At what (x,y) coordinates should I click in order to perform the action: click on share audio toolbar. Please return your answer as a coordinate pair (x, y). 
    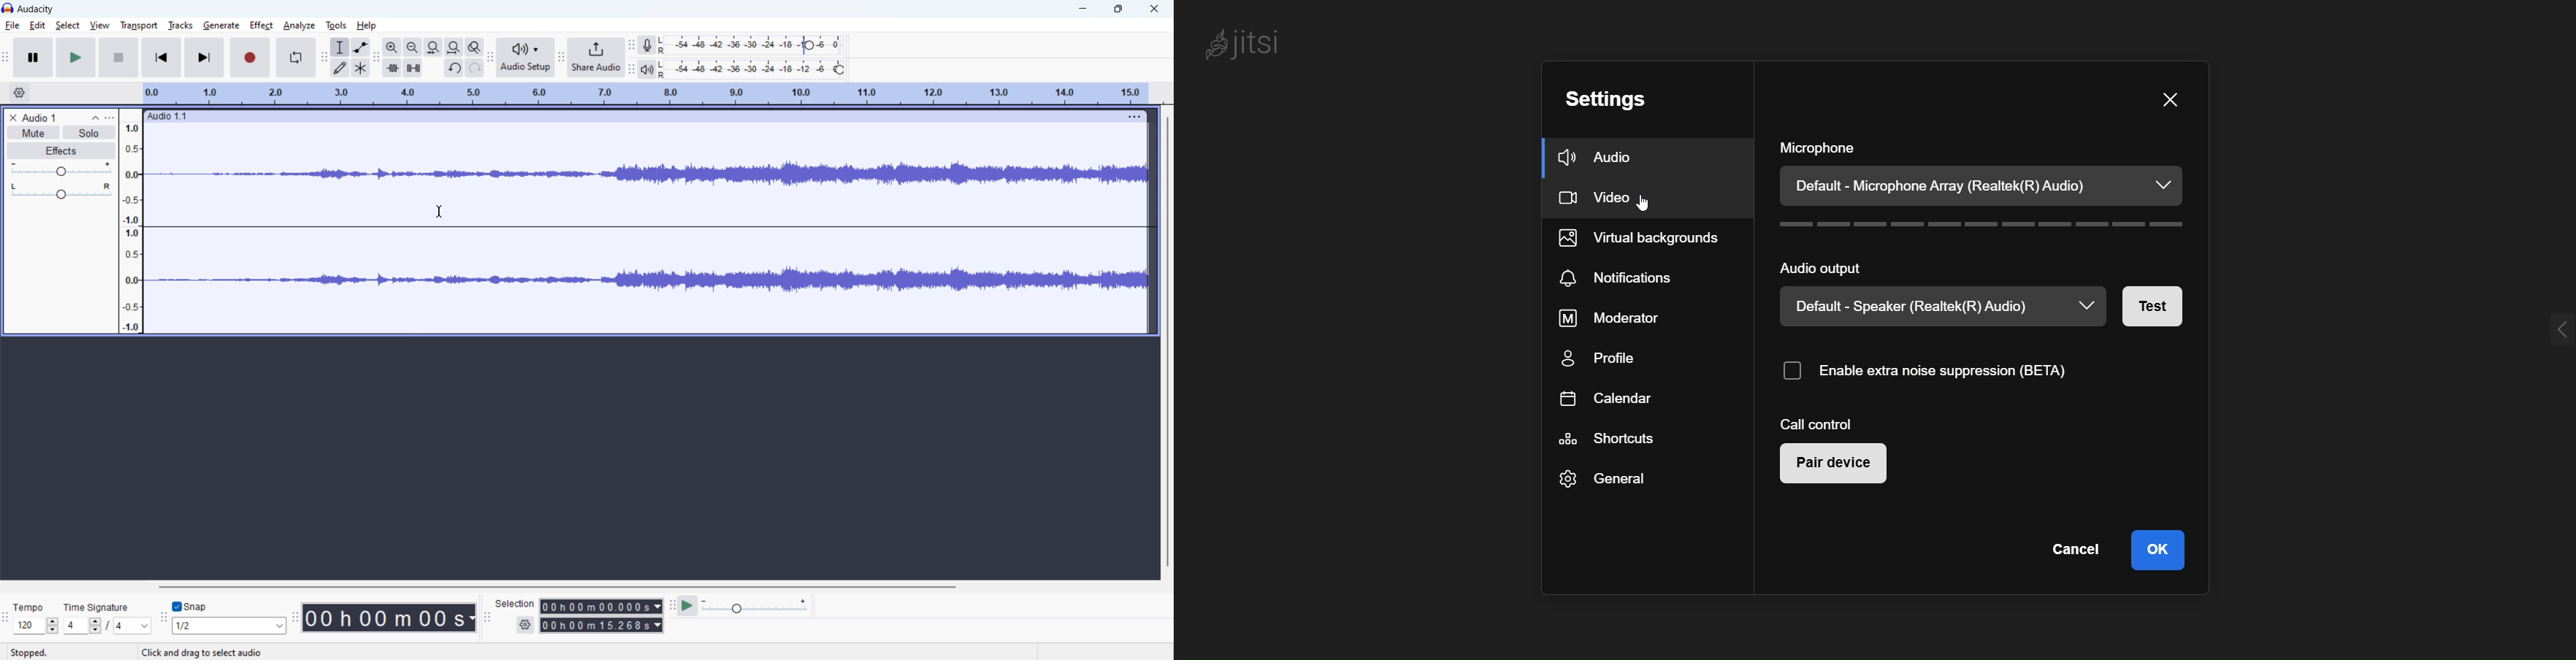
    Looking at the image, I should click on (560, 56).